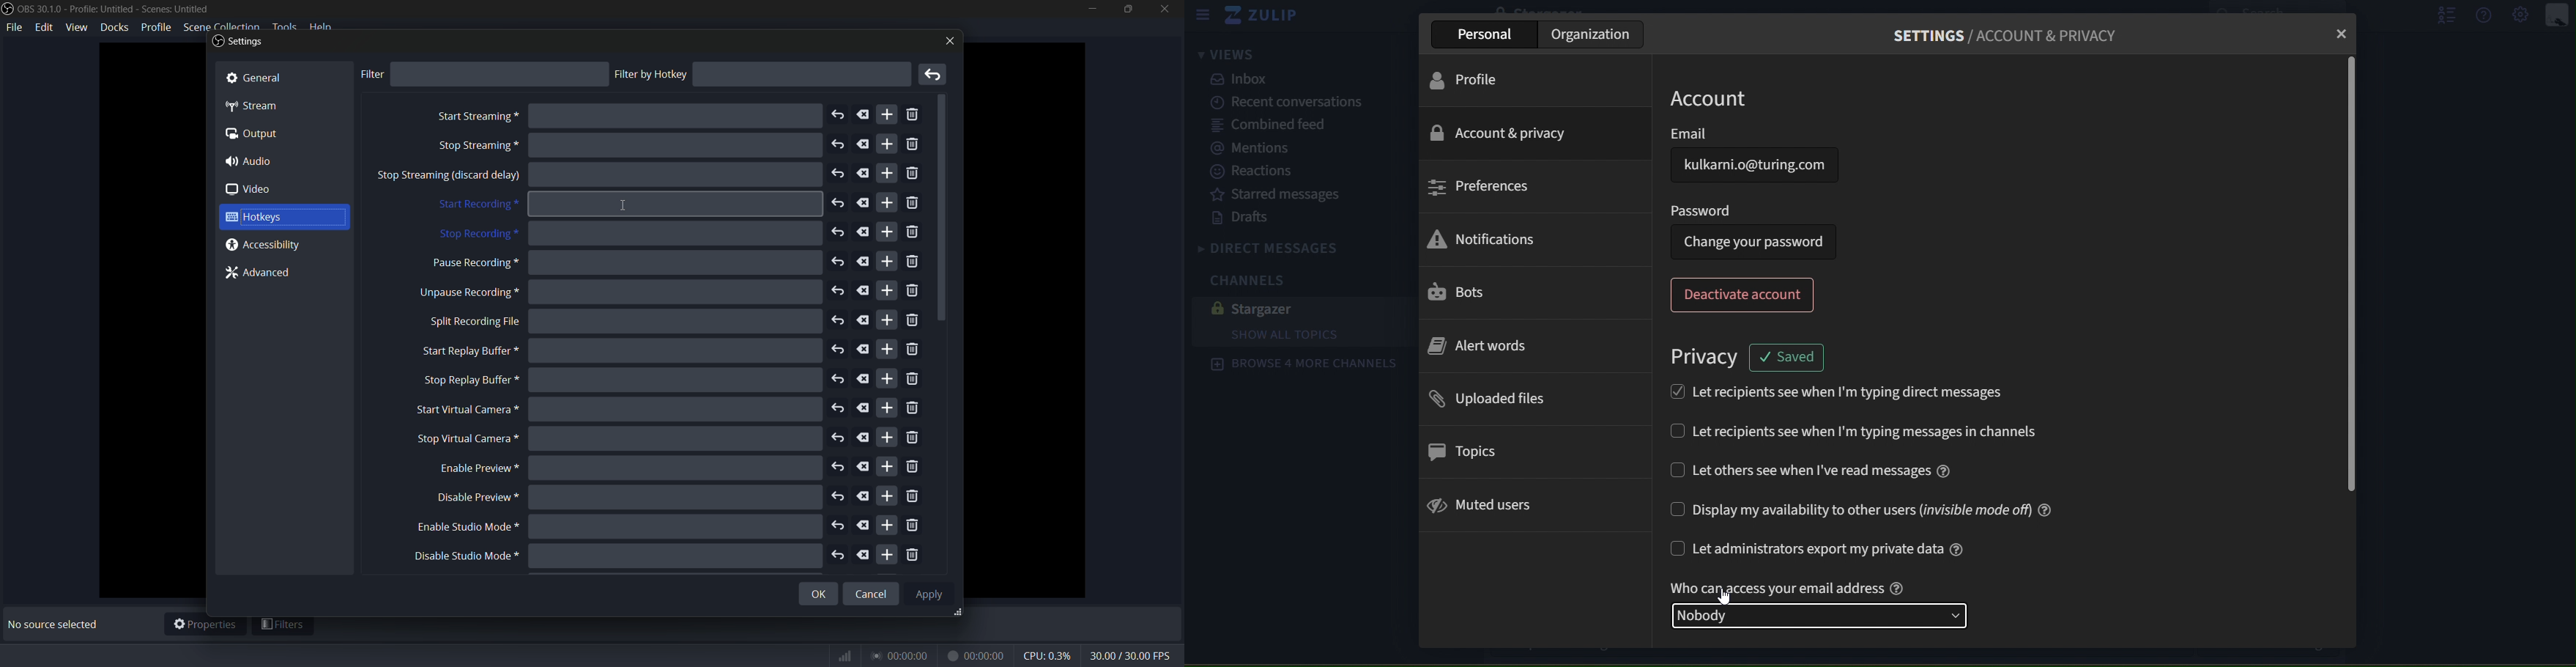 Image resolution: width=2576 pixels, height=672 pixels. Describe the element at coordinates (1792, 587) in the screenshot. I see `who can access yr email address` at that location.